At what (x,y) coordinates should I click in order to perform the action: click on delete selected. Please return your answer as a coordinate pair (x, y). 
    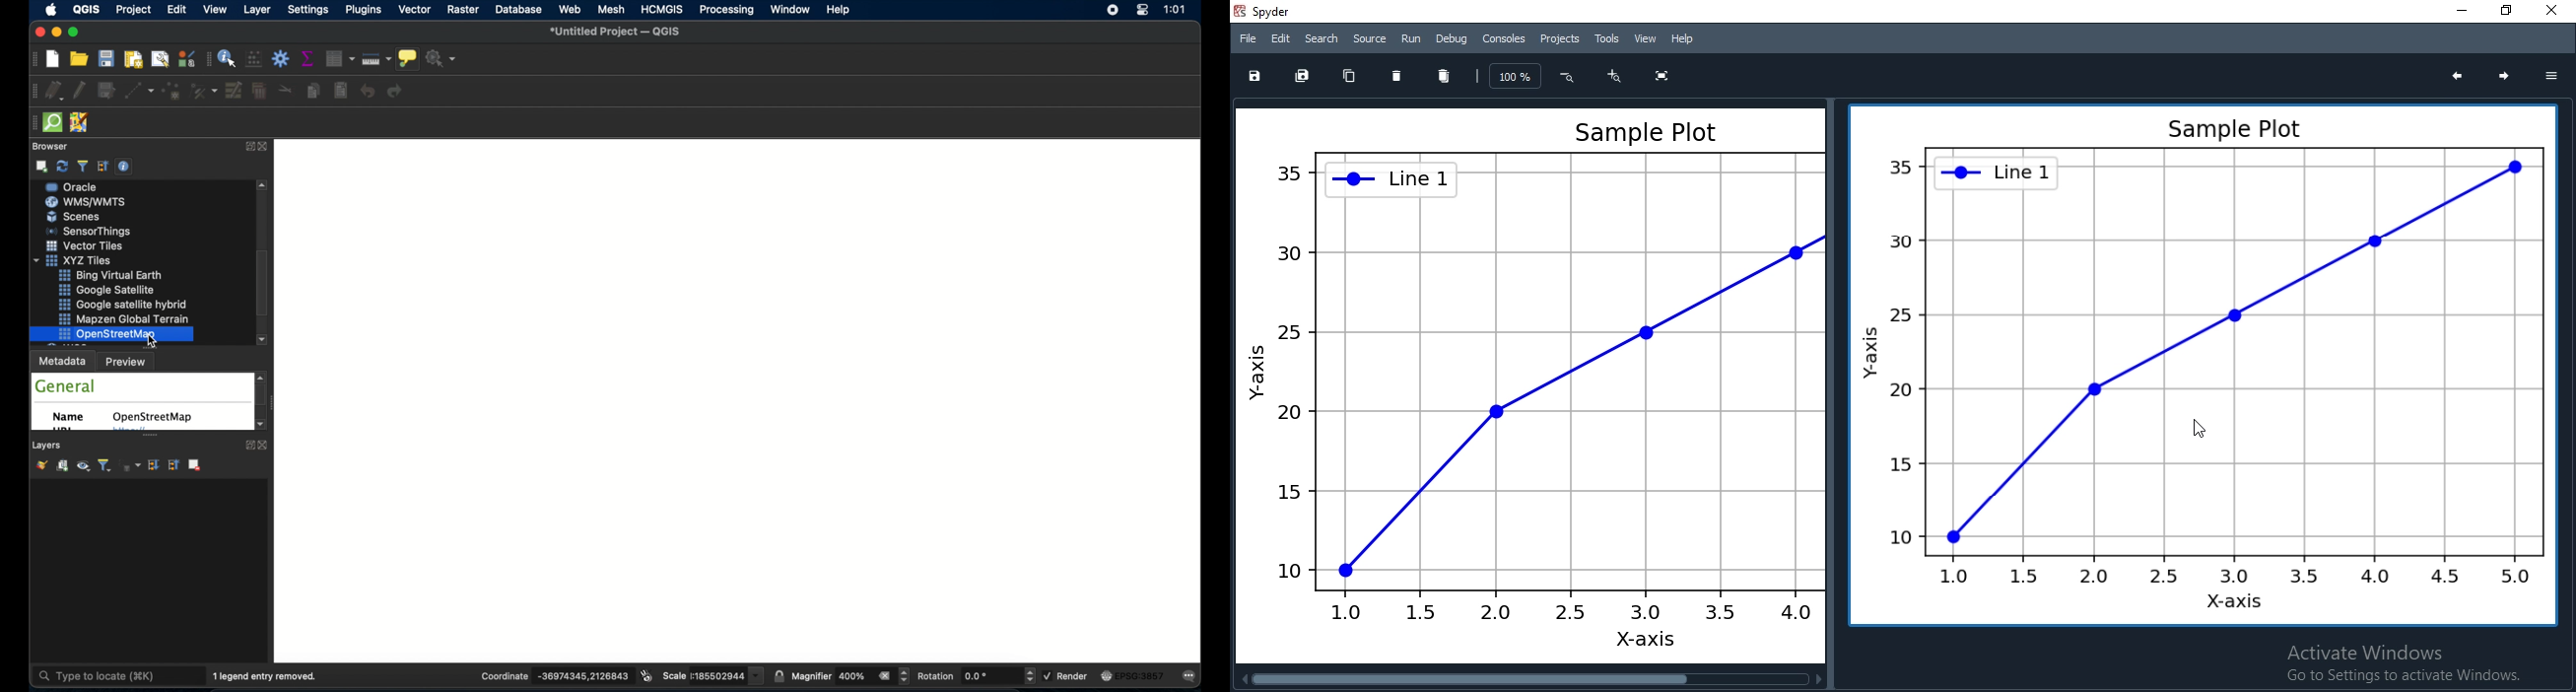
    Looking at the image, I should click on (261, 92).